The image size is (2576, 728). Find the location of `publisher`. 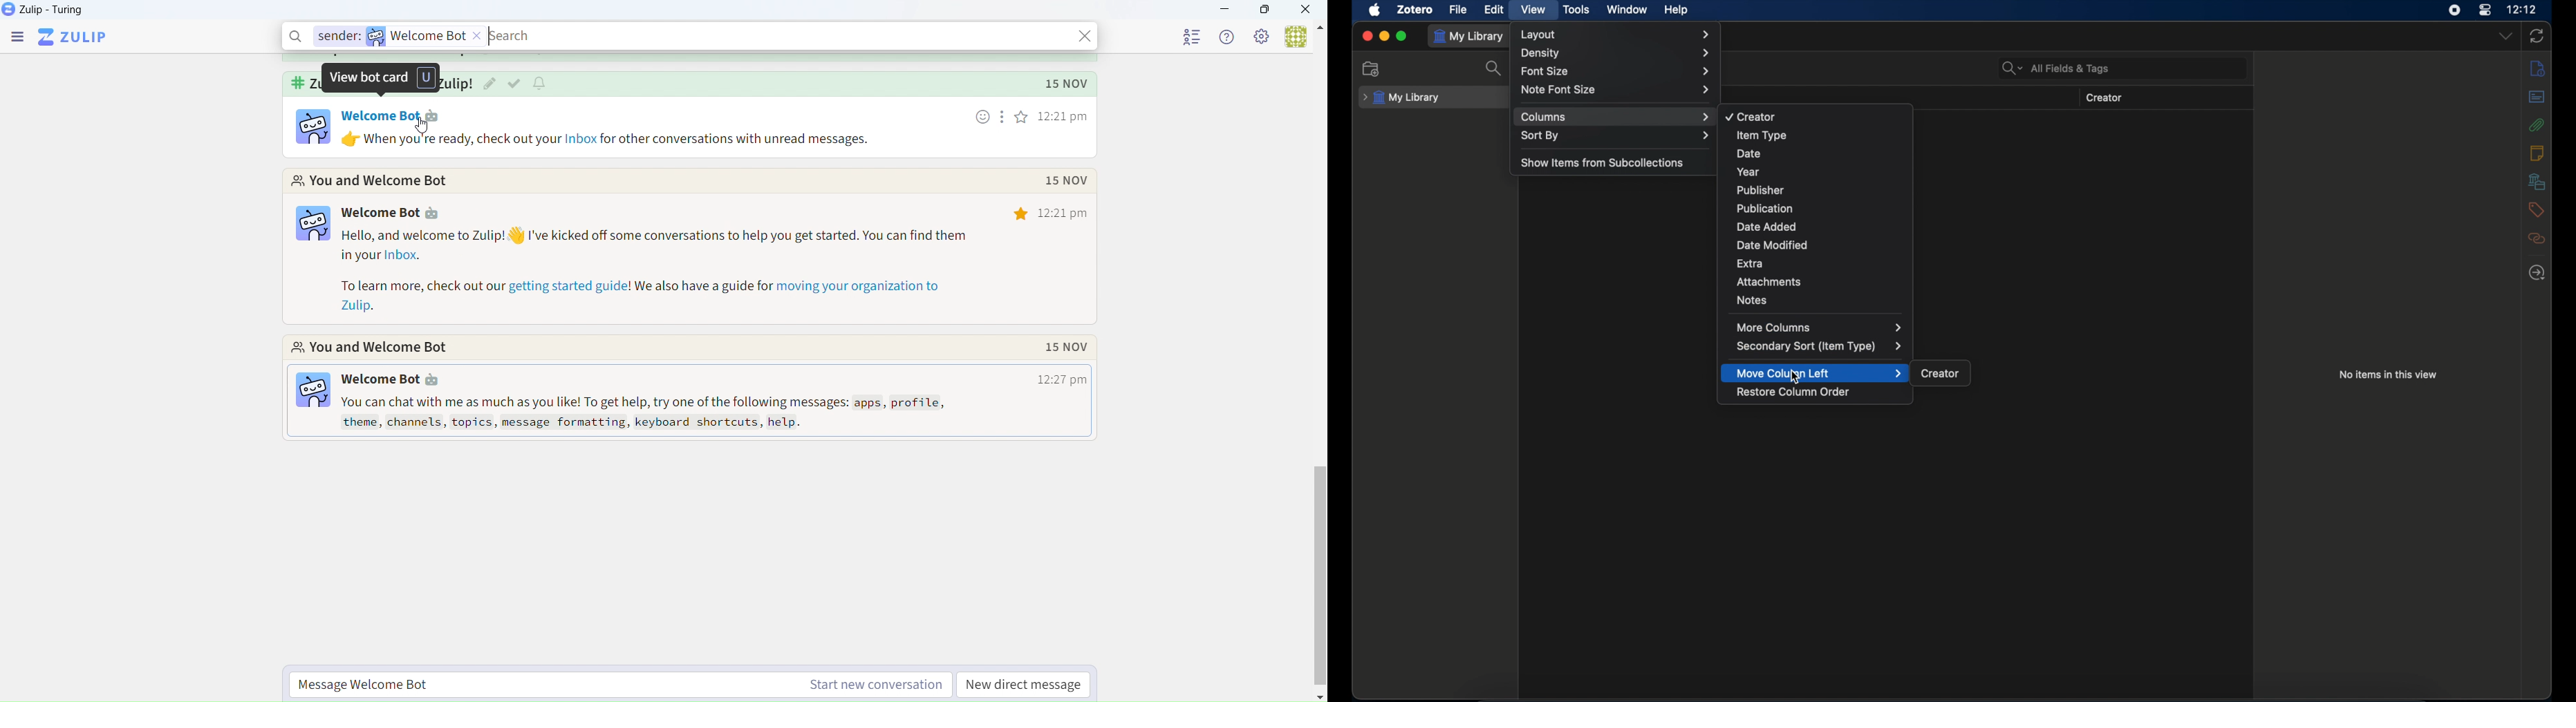

publisher is located at coordinates (1760, 190).